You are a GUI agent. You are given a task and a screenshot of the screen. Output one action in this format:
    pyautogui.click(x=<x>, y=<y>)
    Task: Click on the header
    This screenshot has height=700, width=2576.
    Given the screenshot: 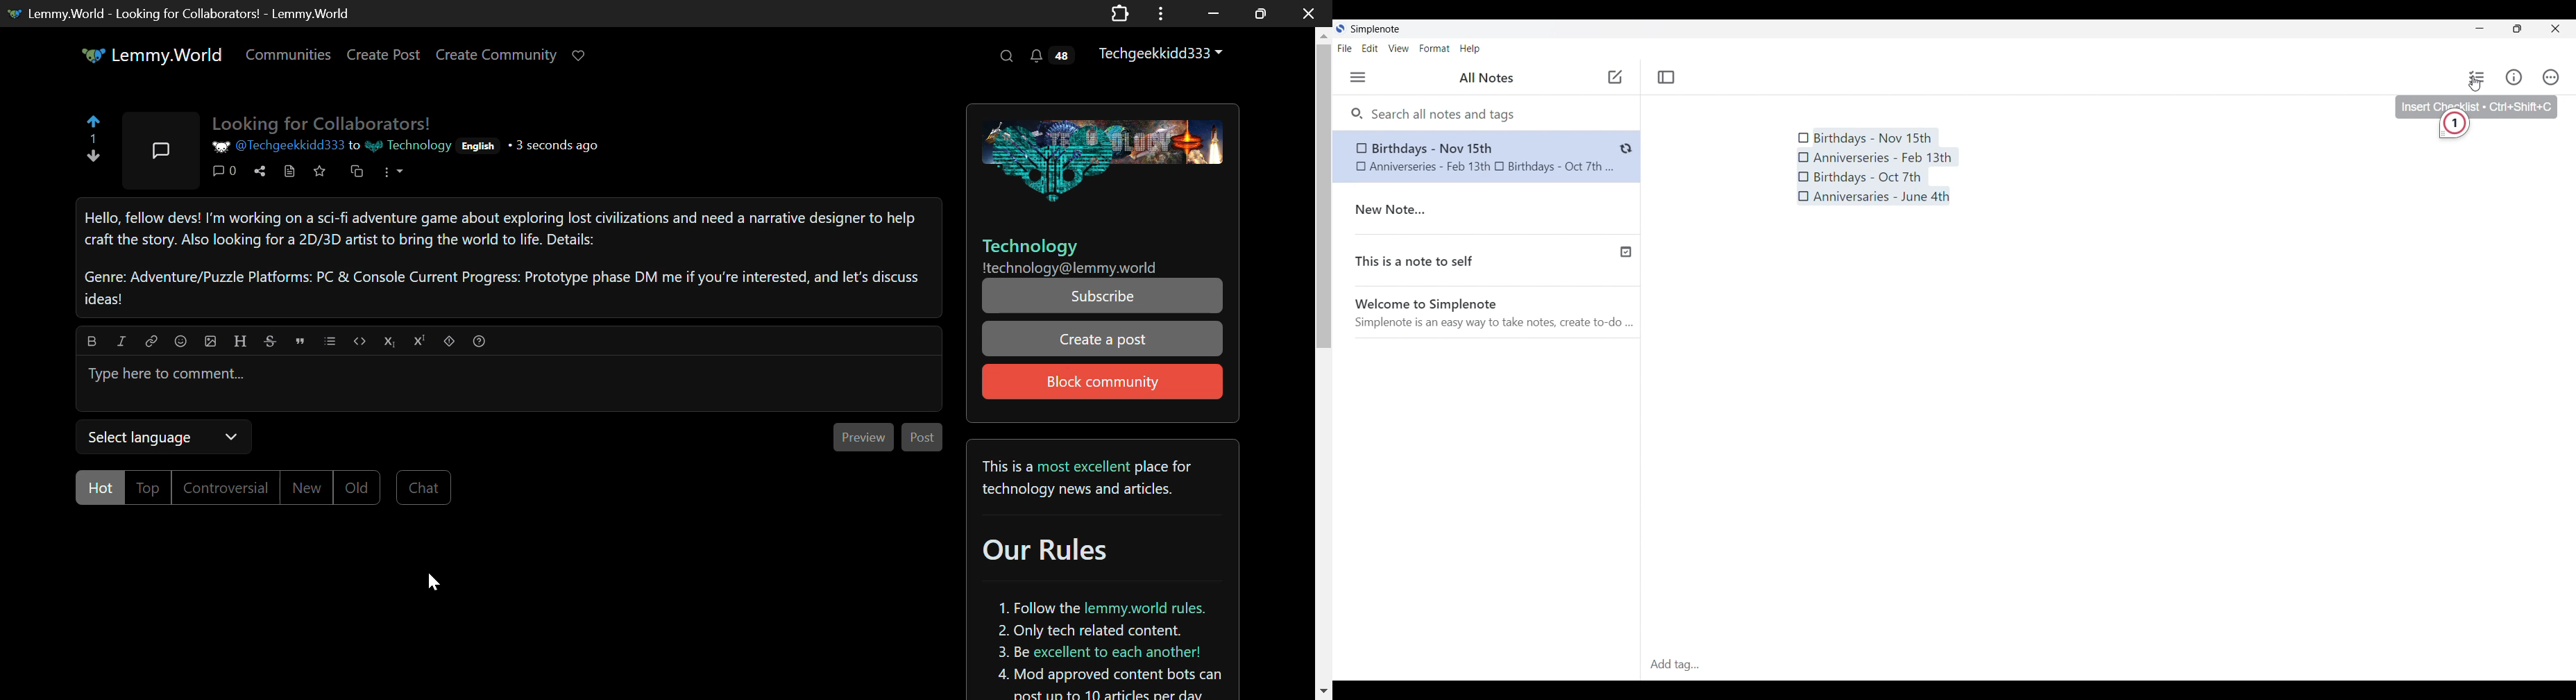 What is the action you would take?
    pyautogui.click(x=240, y=338)
    